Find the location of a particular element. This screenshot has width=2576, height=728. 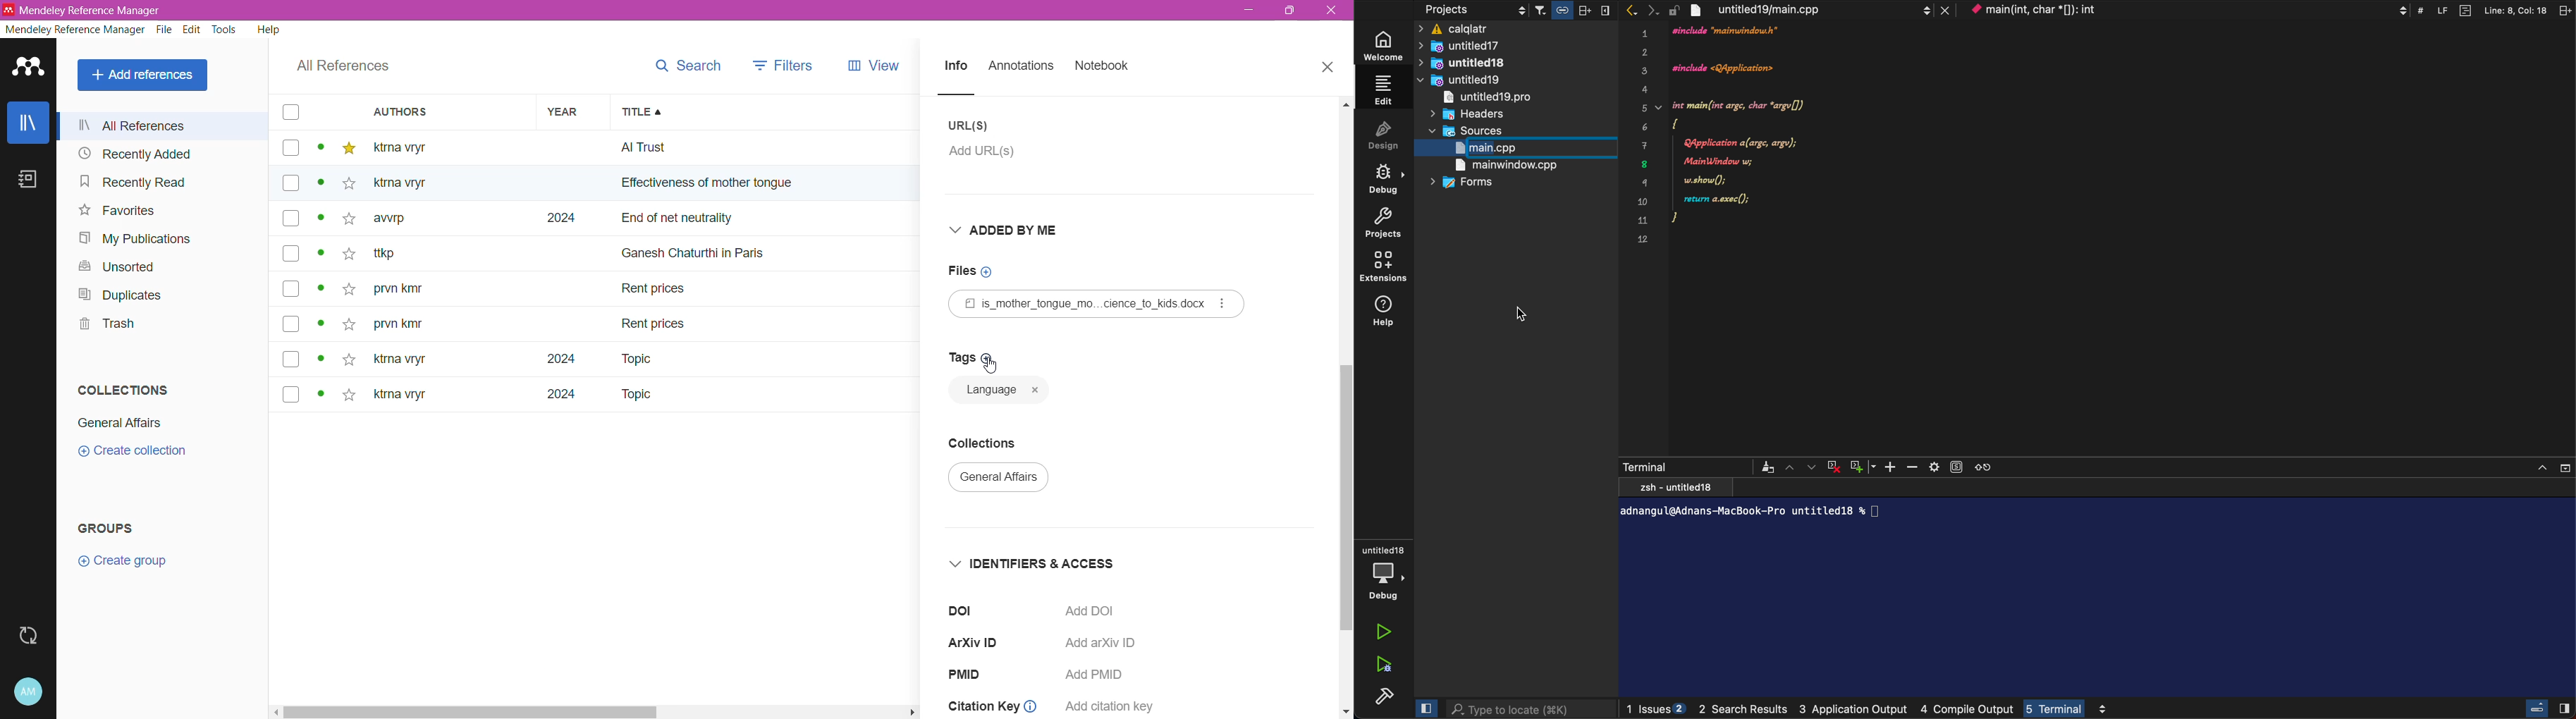

rent prices  is located at coordinates (656, 321).